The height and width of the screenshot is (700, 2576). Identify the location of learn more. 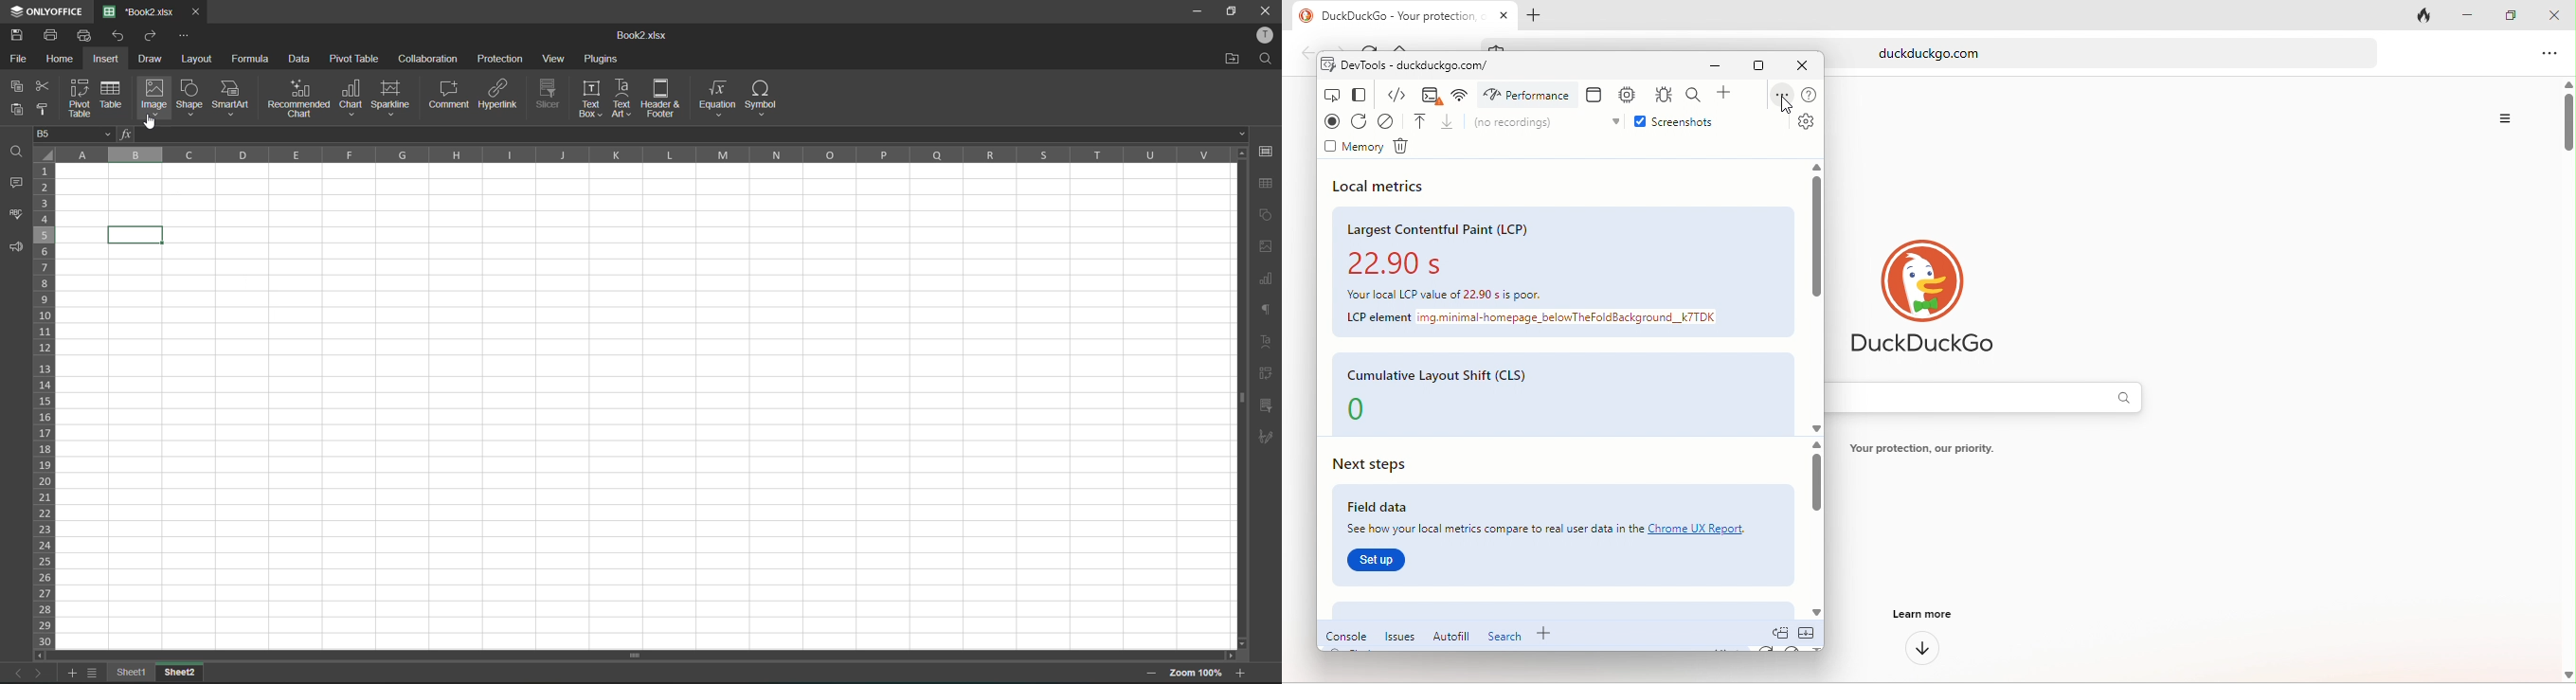
(1919, 617).